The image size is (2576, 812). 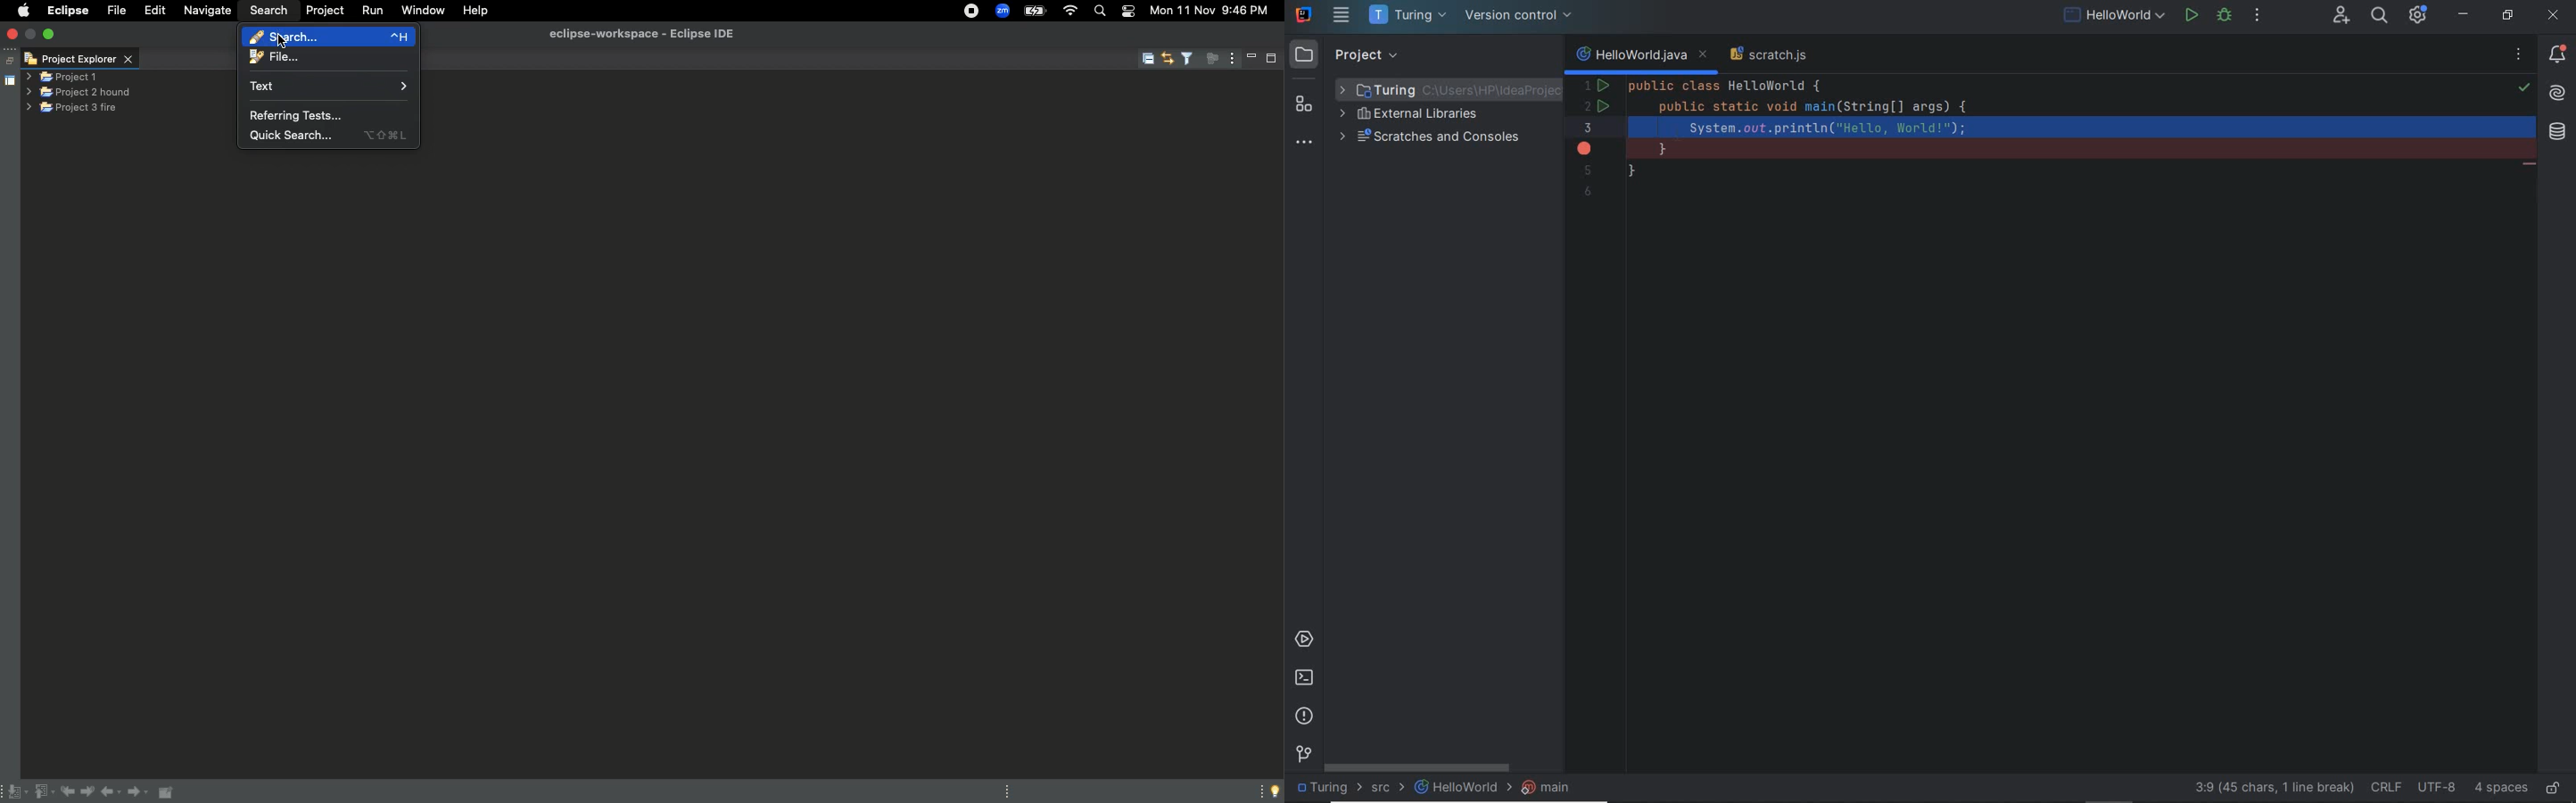 What do you see at coordinates (2115, 16) in the screenshot?
I see `run/debug configurations` at bounding box center [2115, 16].